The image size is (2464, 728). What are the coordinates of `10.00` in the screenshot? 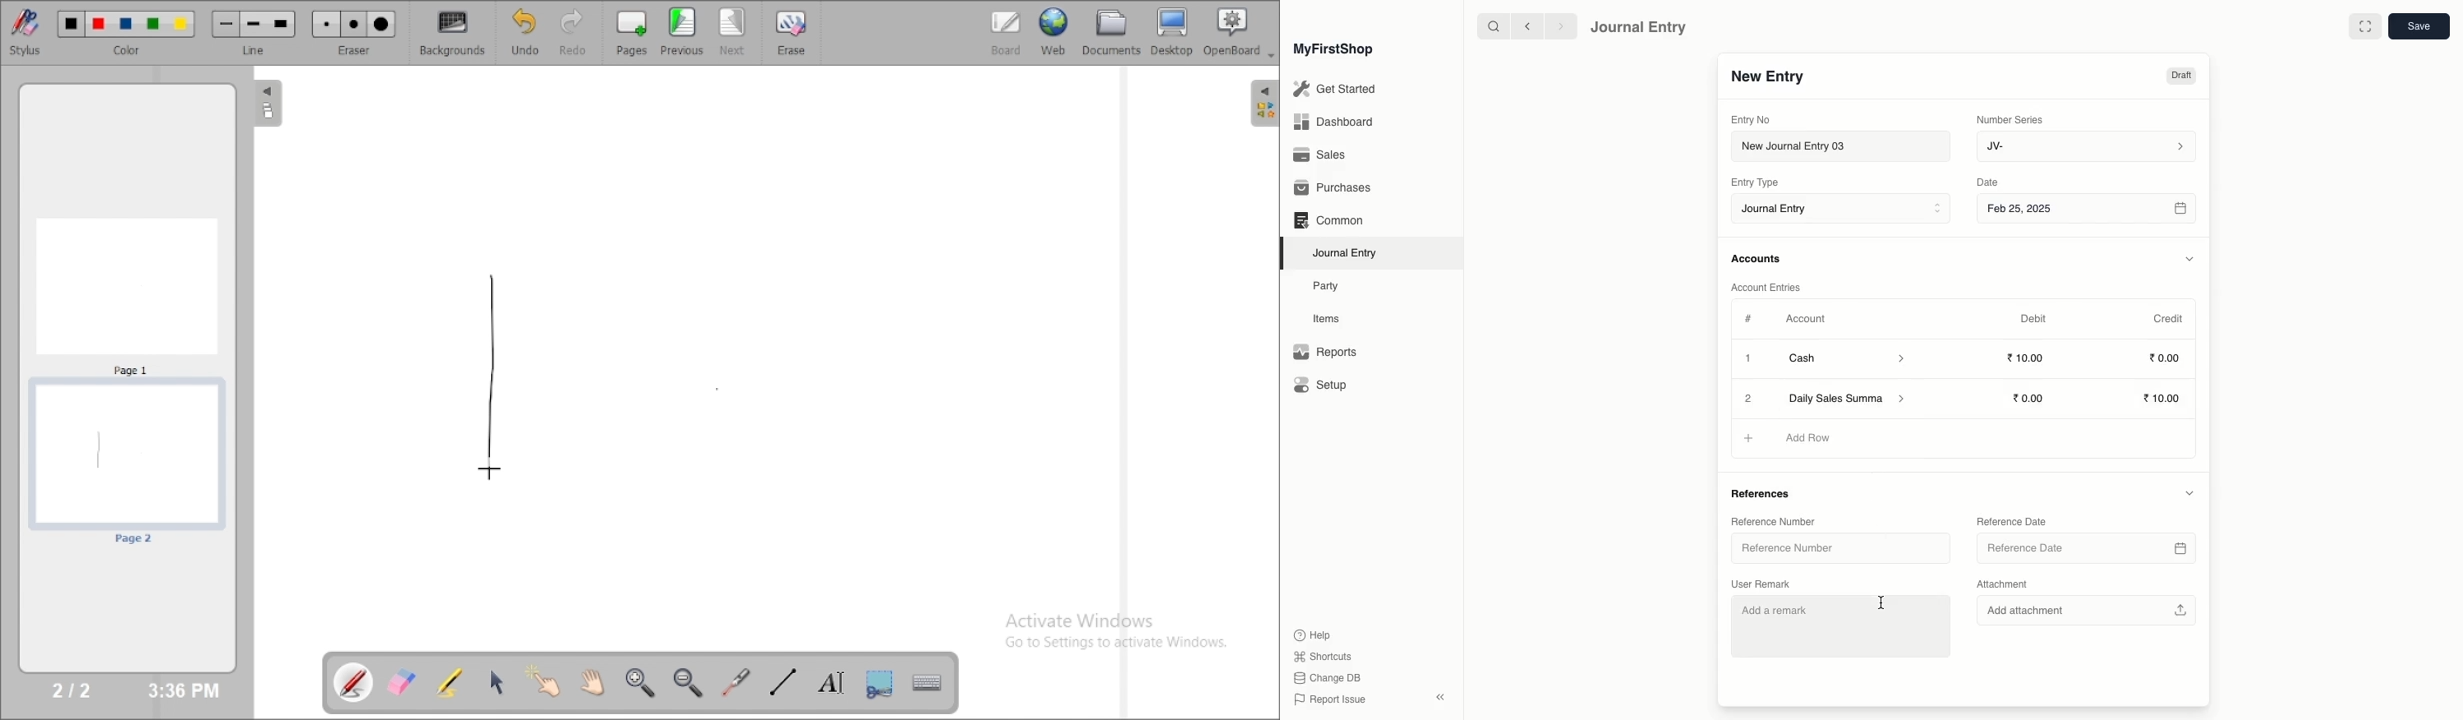 It's located at (2030, 358).